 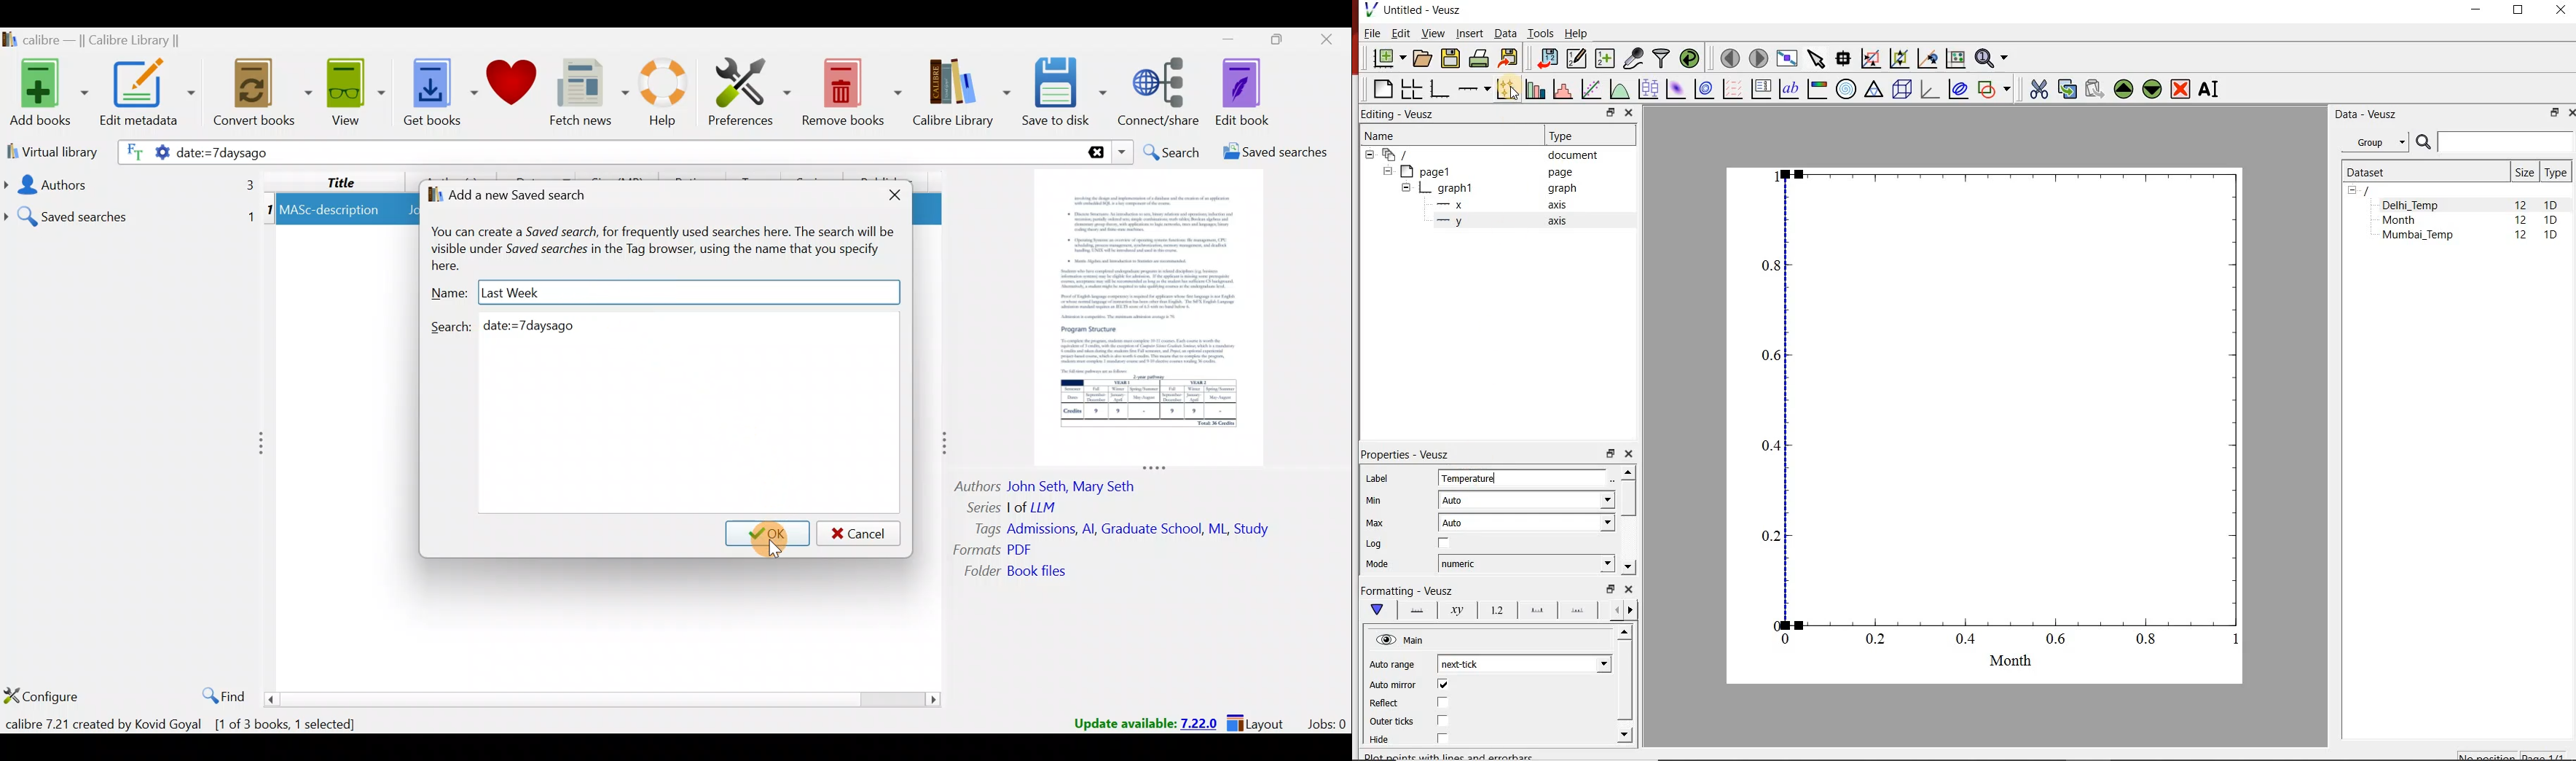 I want to click on Tools, so click(x=1542, y=34).